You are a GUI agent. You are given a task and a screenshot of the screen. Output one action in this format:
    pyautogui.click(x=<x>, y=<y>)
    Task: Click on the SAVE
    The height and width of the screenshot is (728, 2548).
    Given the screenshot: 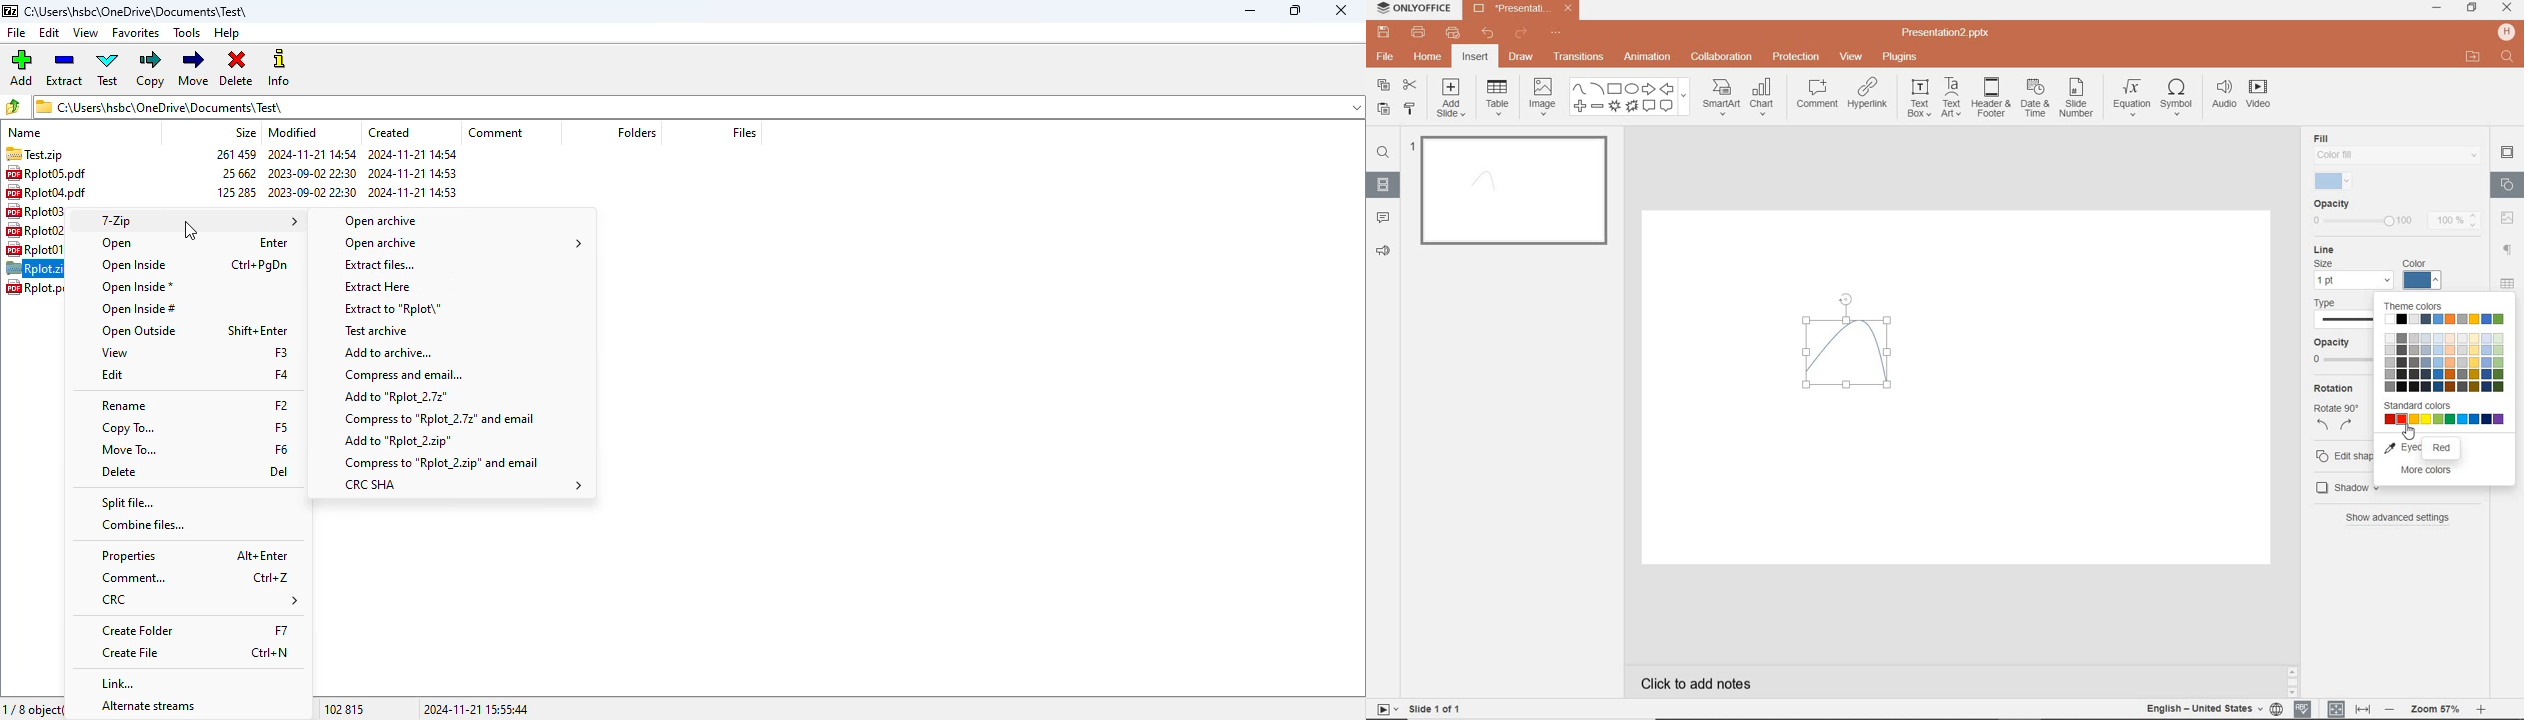 What is the action you would take?
    pyautogui.click(x=1386, y=33)
    